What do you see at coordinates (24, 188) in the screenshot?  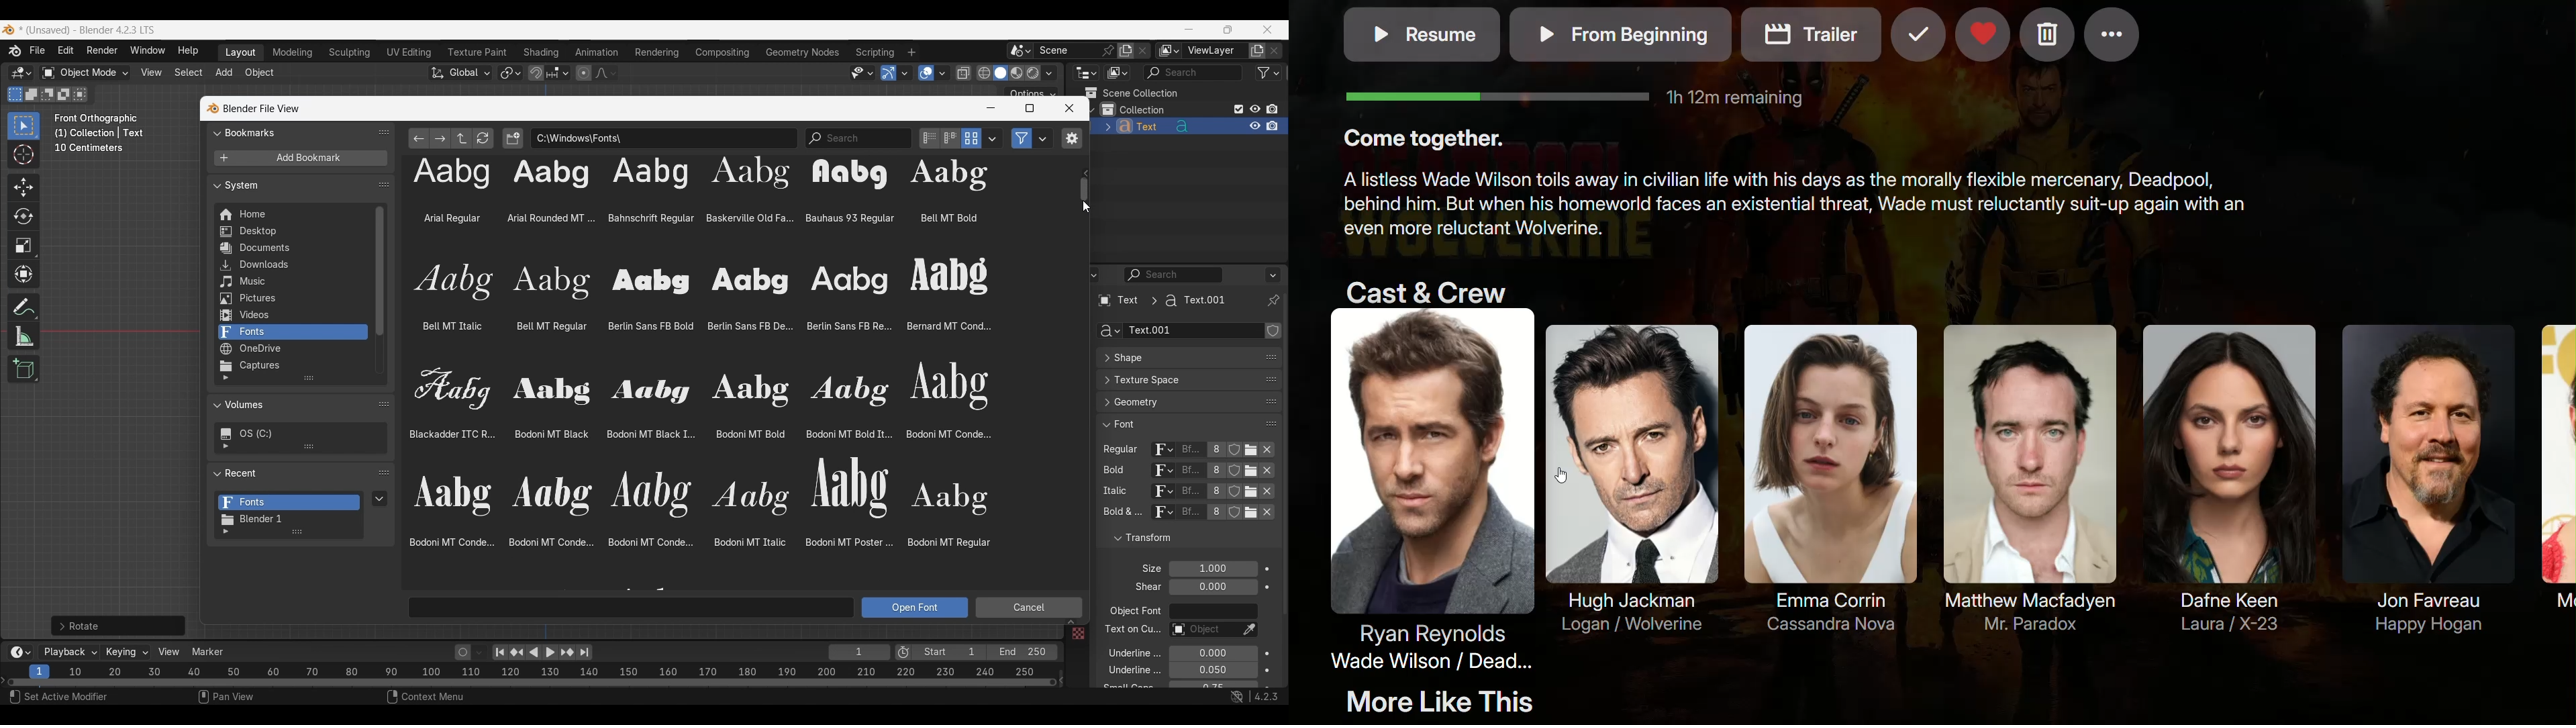 I see `Move` at bounding box center [24, 188].